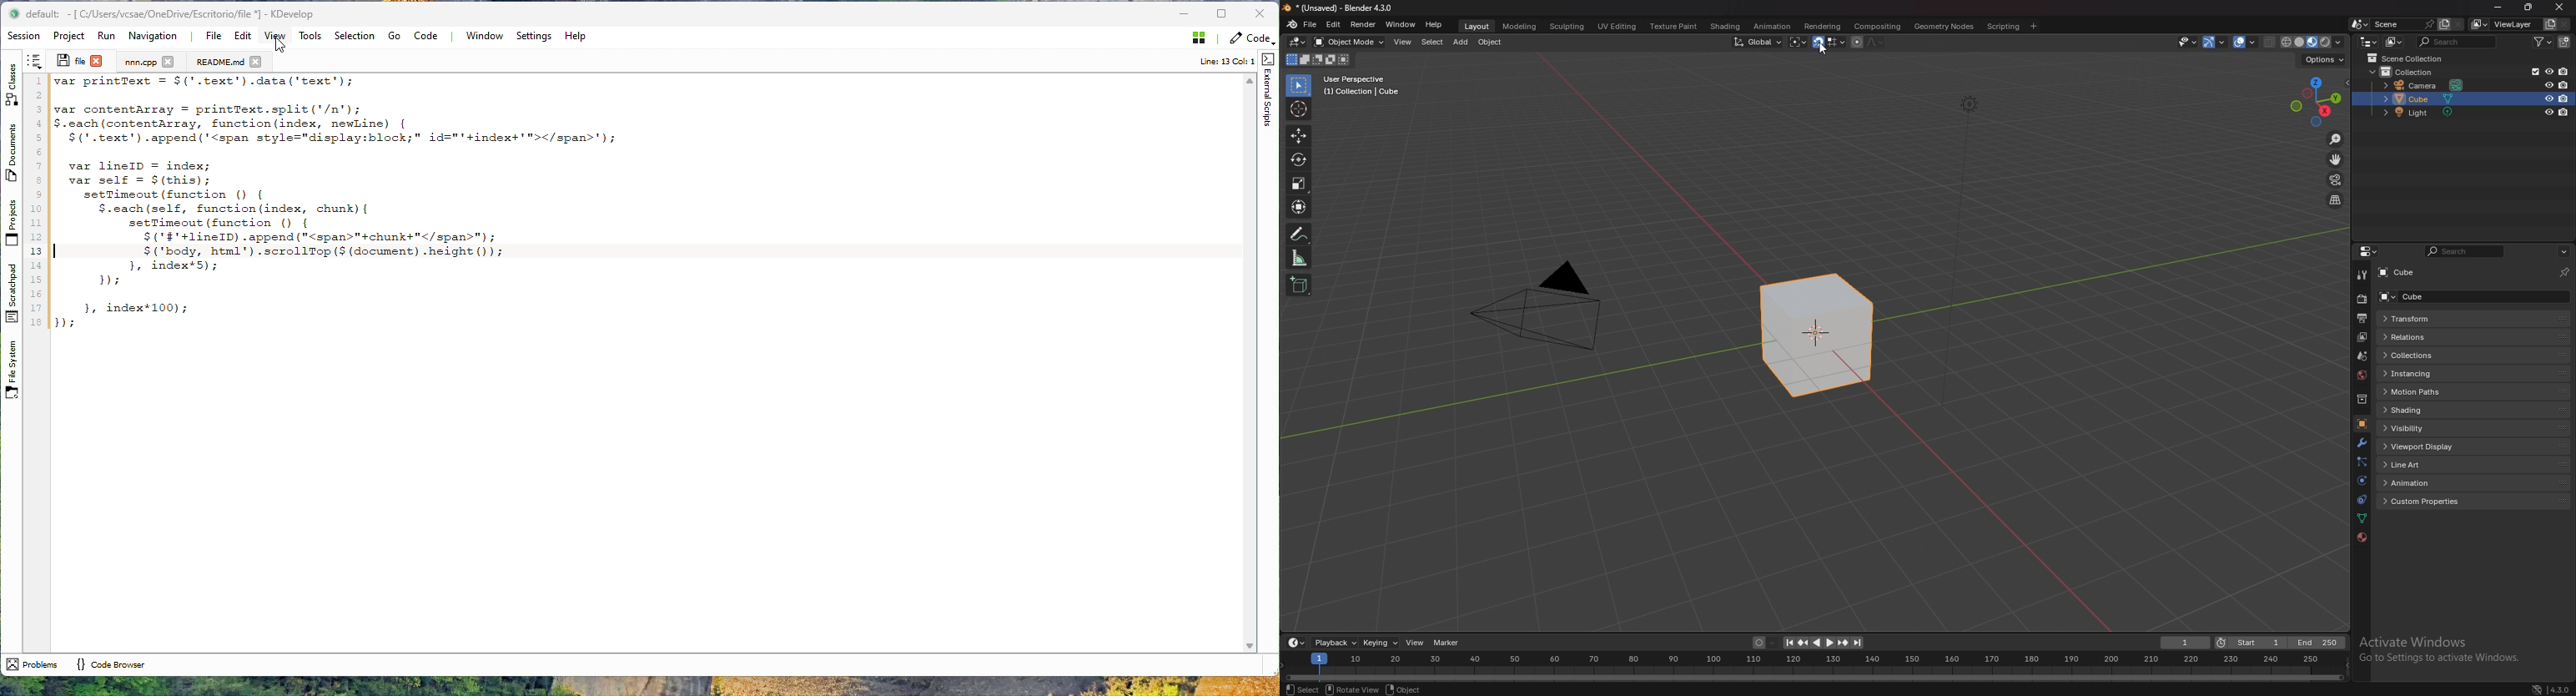  Describe the element at coordinates (344, 204) in the screenshot. I see `code` at that location.